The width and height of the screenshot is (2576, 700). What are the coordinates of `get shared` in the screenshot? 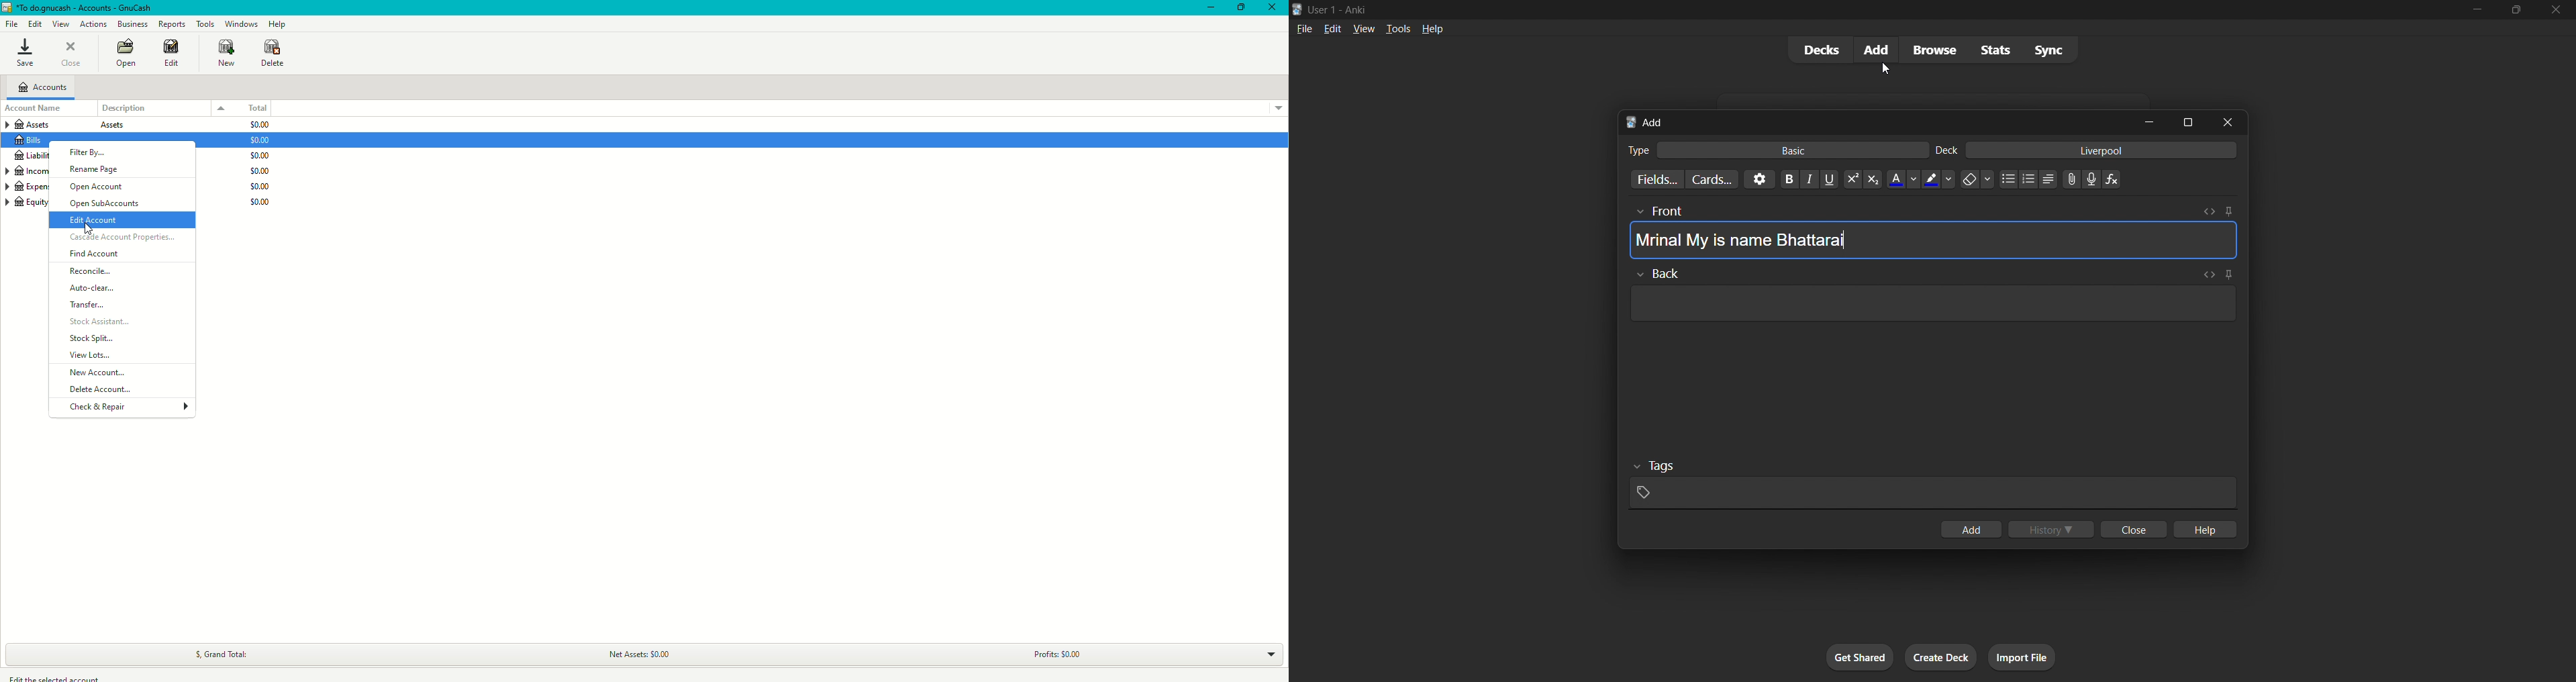 It's located at (1855, 658).